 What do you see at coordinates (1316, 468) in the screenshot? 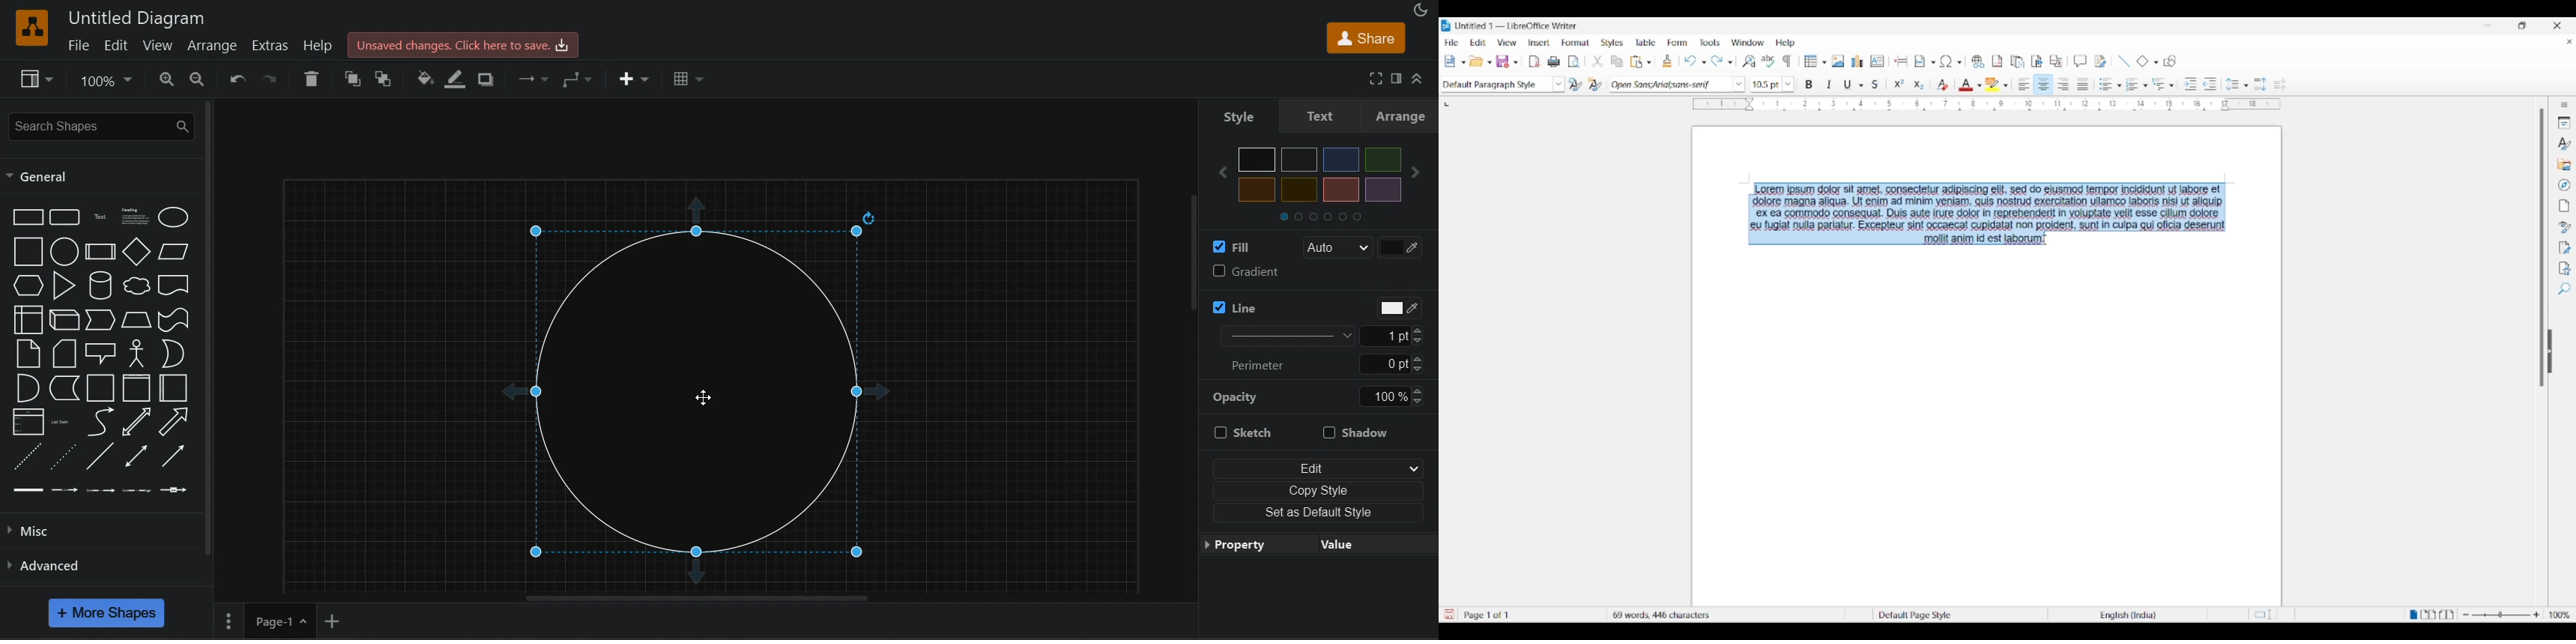
I see `edit` at bounding box center [1316, 468].